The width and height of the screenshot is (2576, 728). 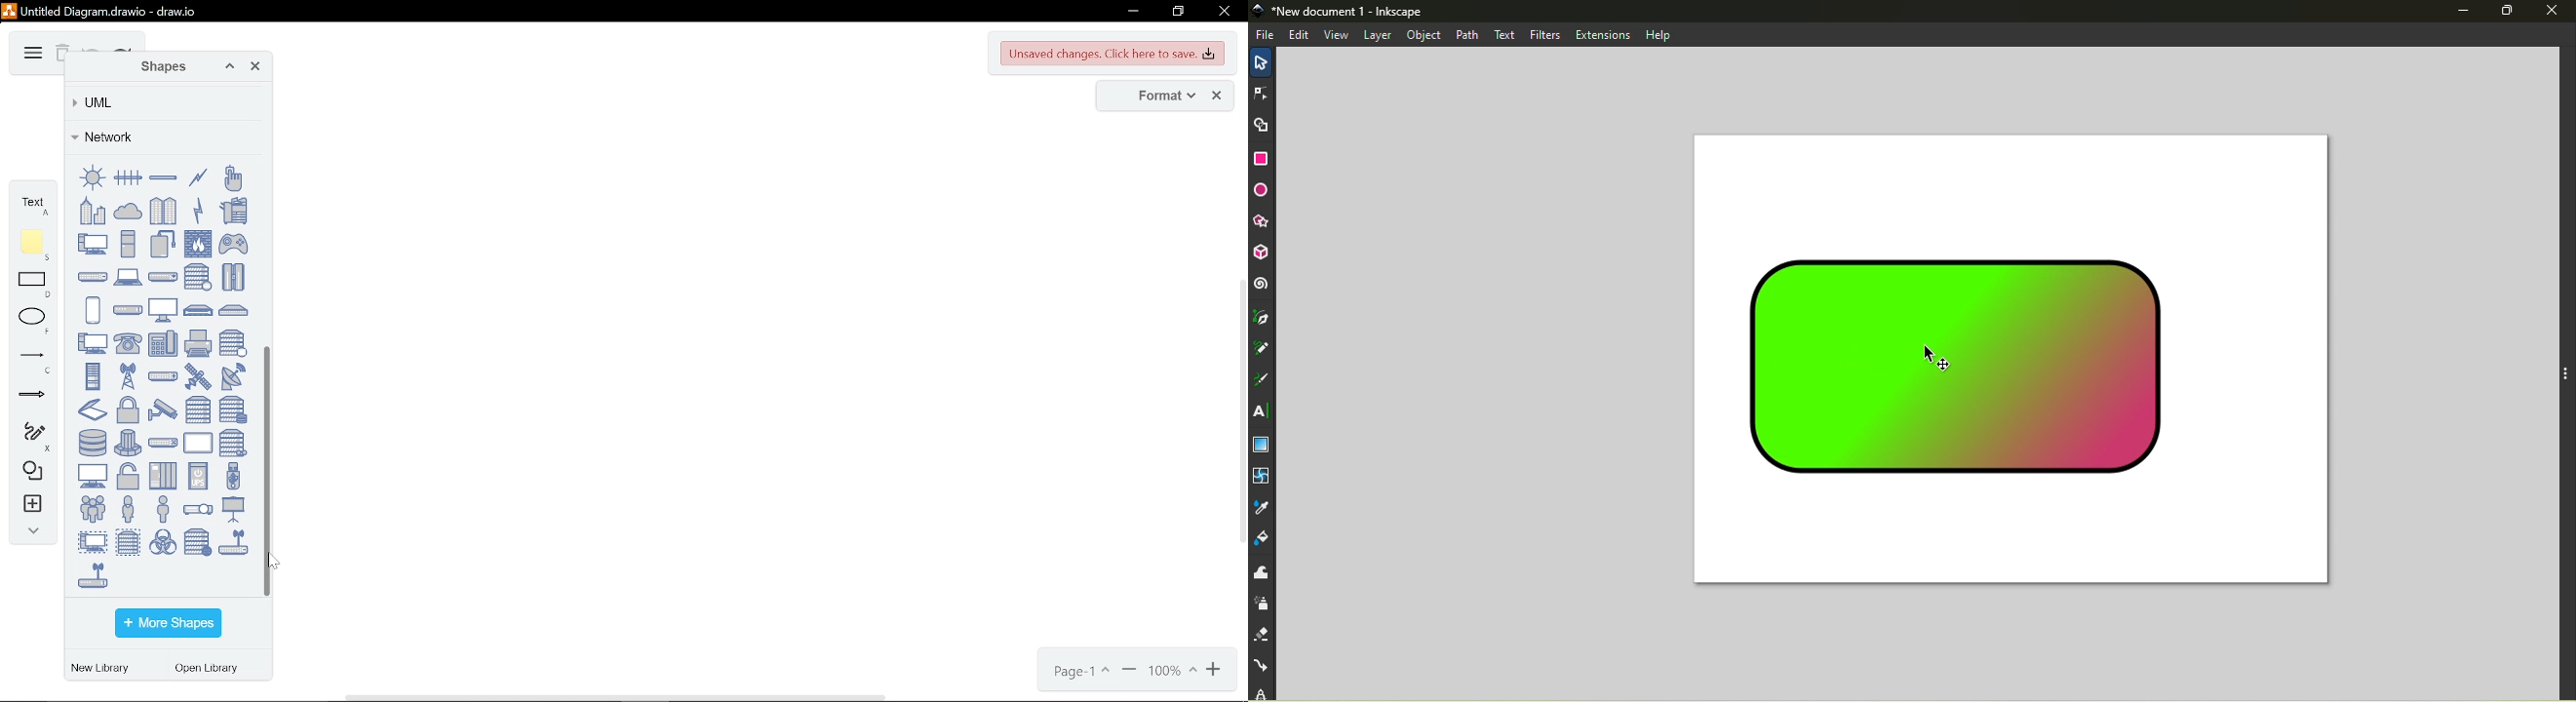 What do you see at coordinates (2555, 10) in the screenshot?
I see `Close` at bounding box center [2555, 10].